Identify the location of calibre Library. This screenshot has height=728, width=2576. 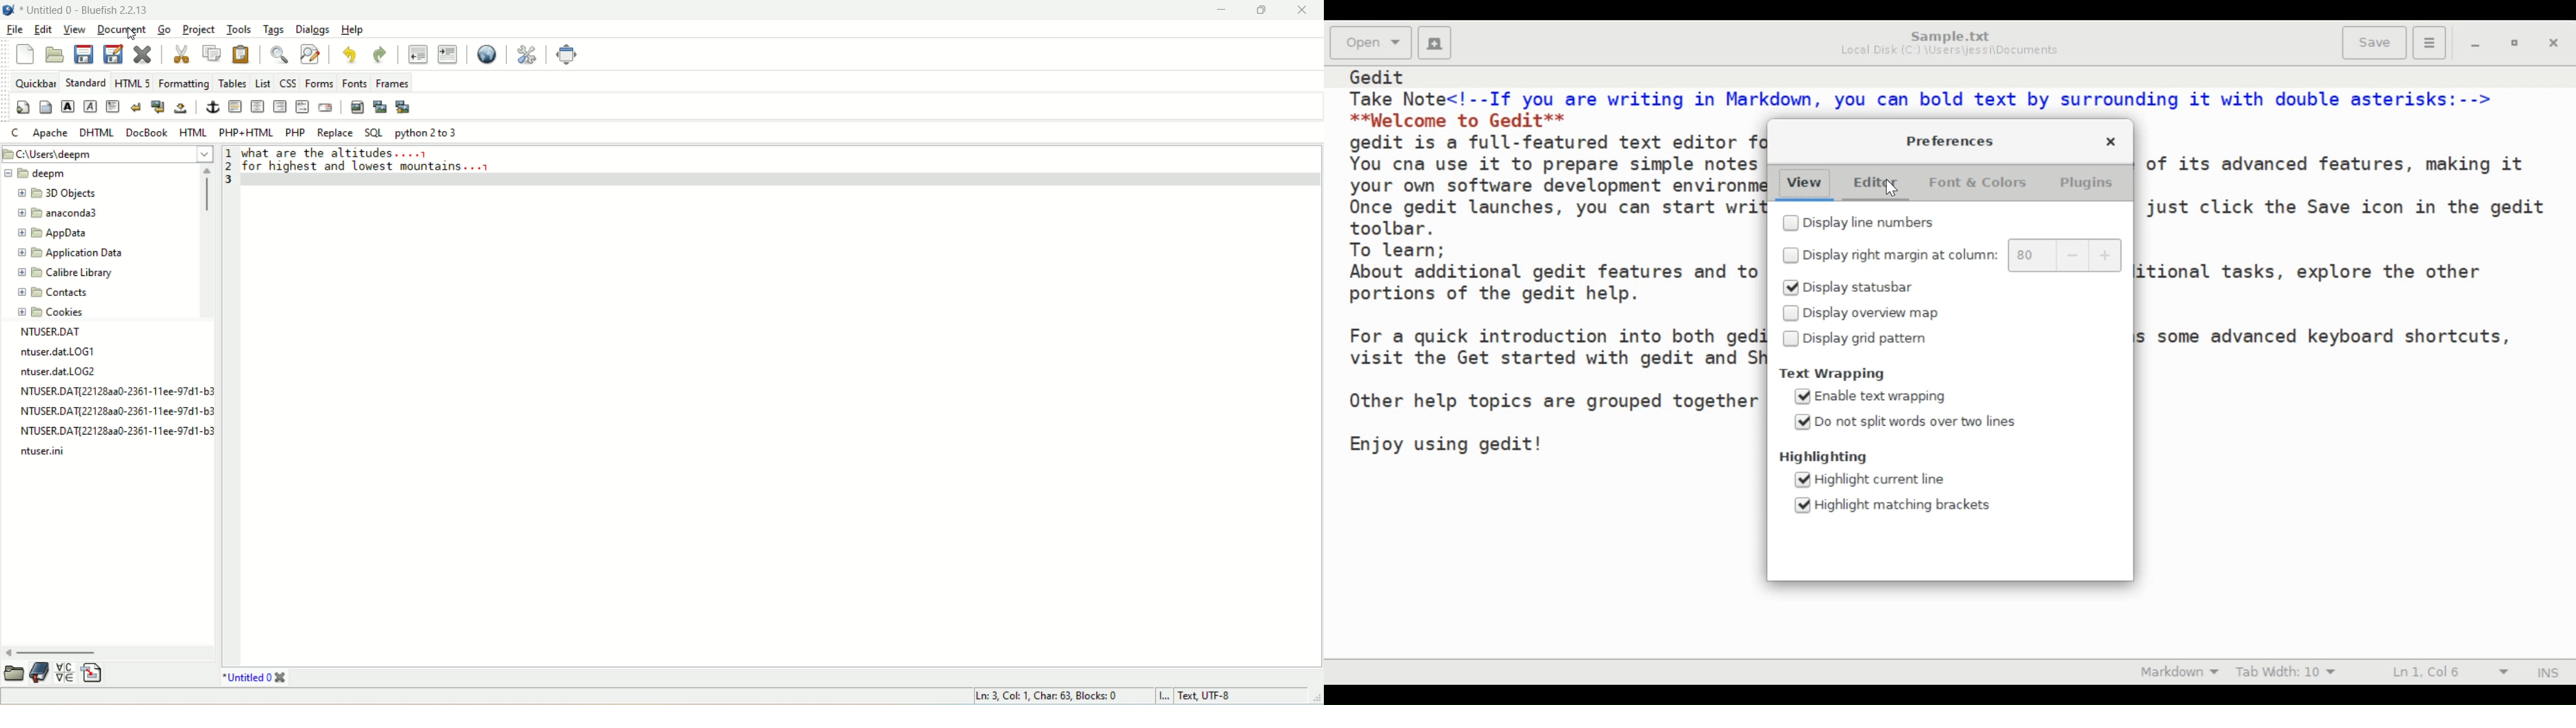
(62, 274).